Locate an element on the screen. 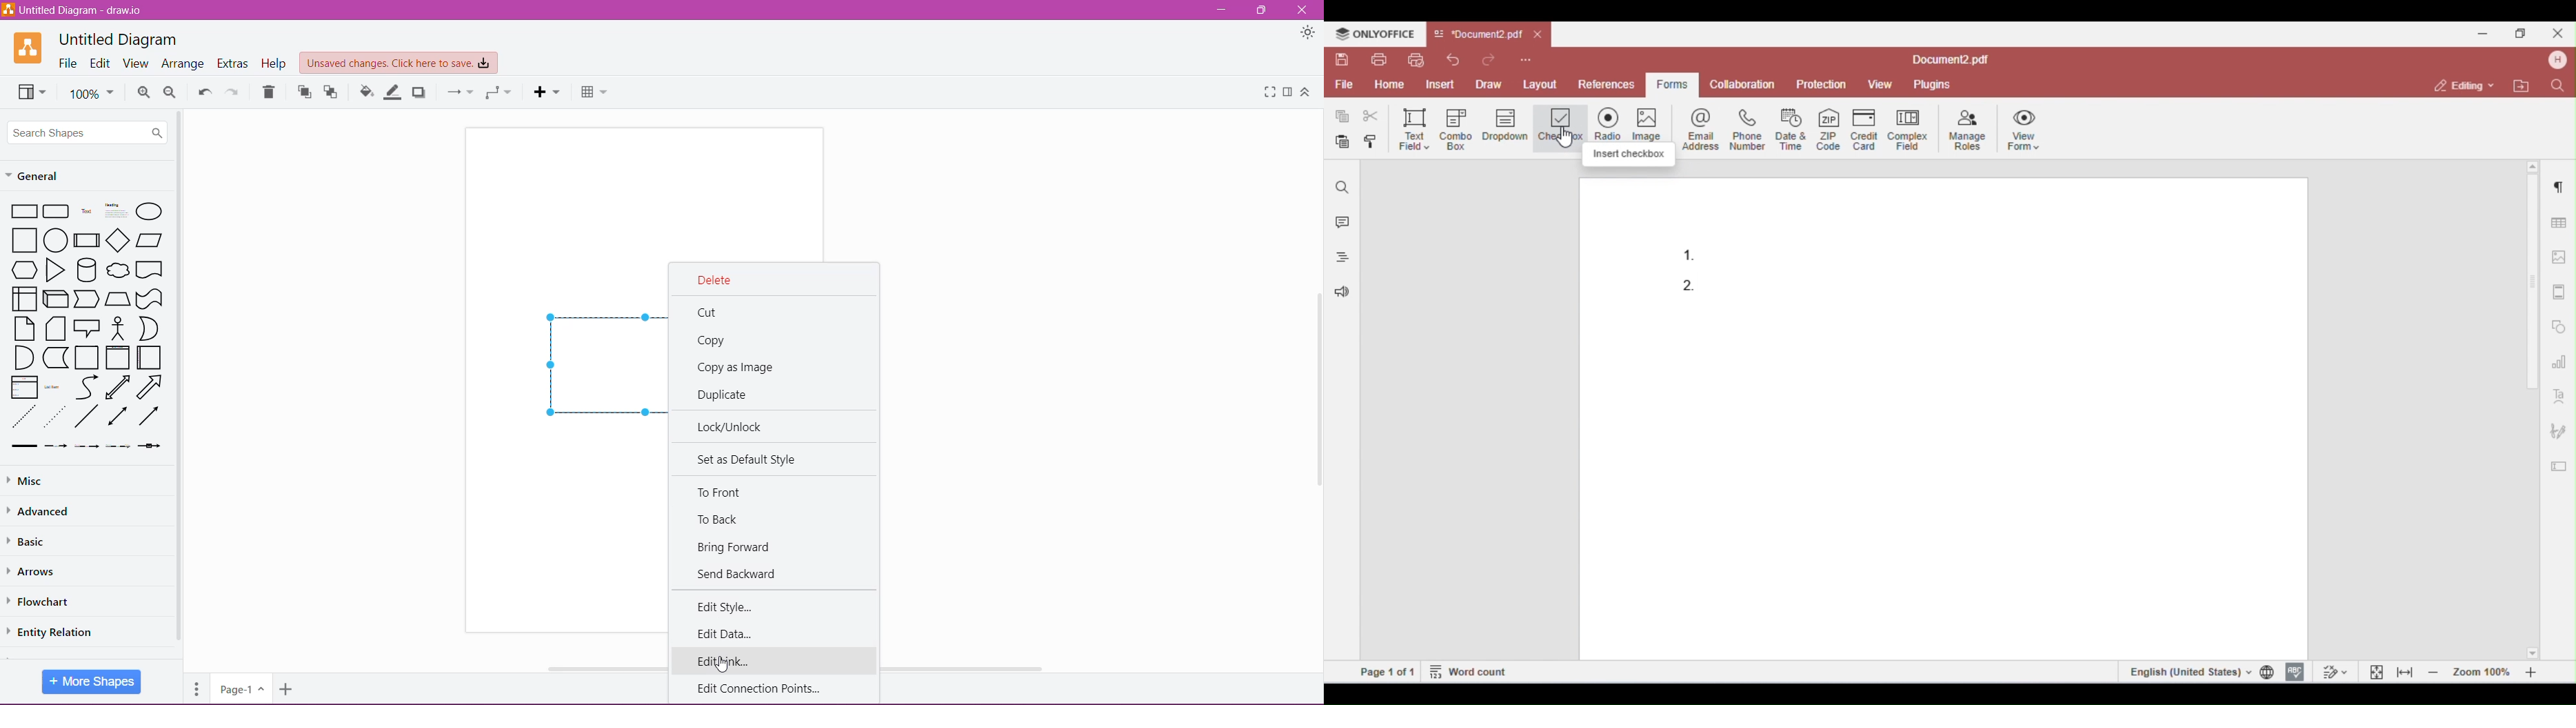 Image resolution: width=2576 pixels, height=728 pixels. Horizontal Scroll Bar is located at coordinates (977, 667).